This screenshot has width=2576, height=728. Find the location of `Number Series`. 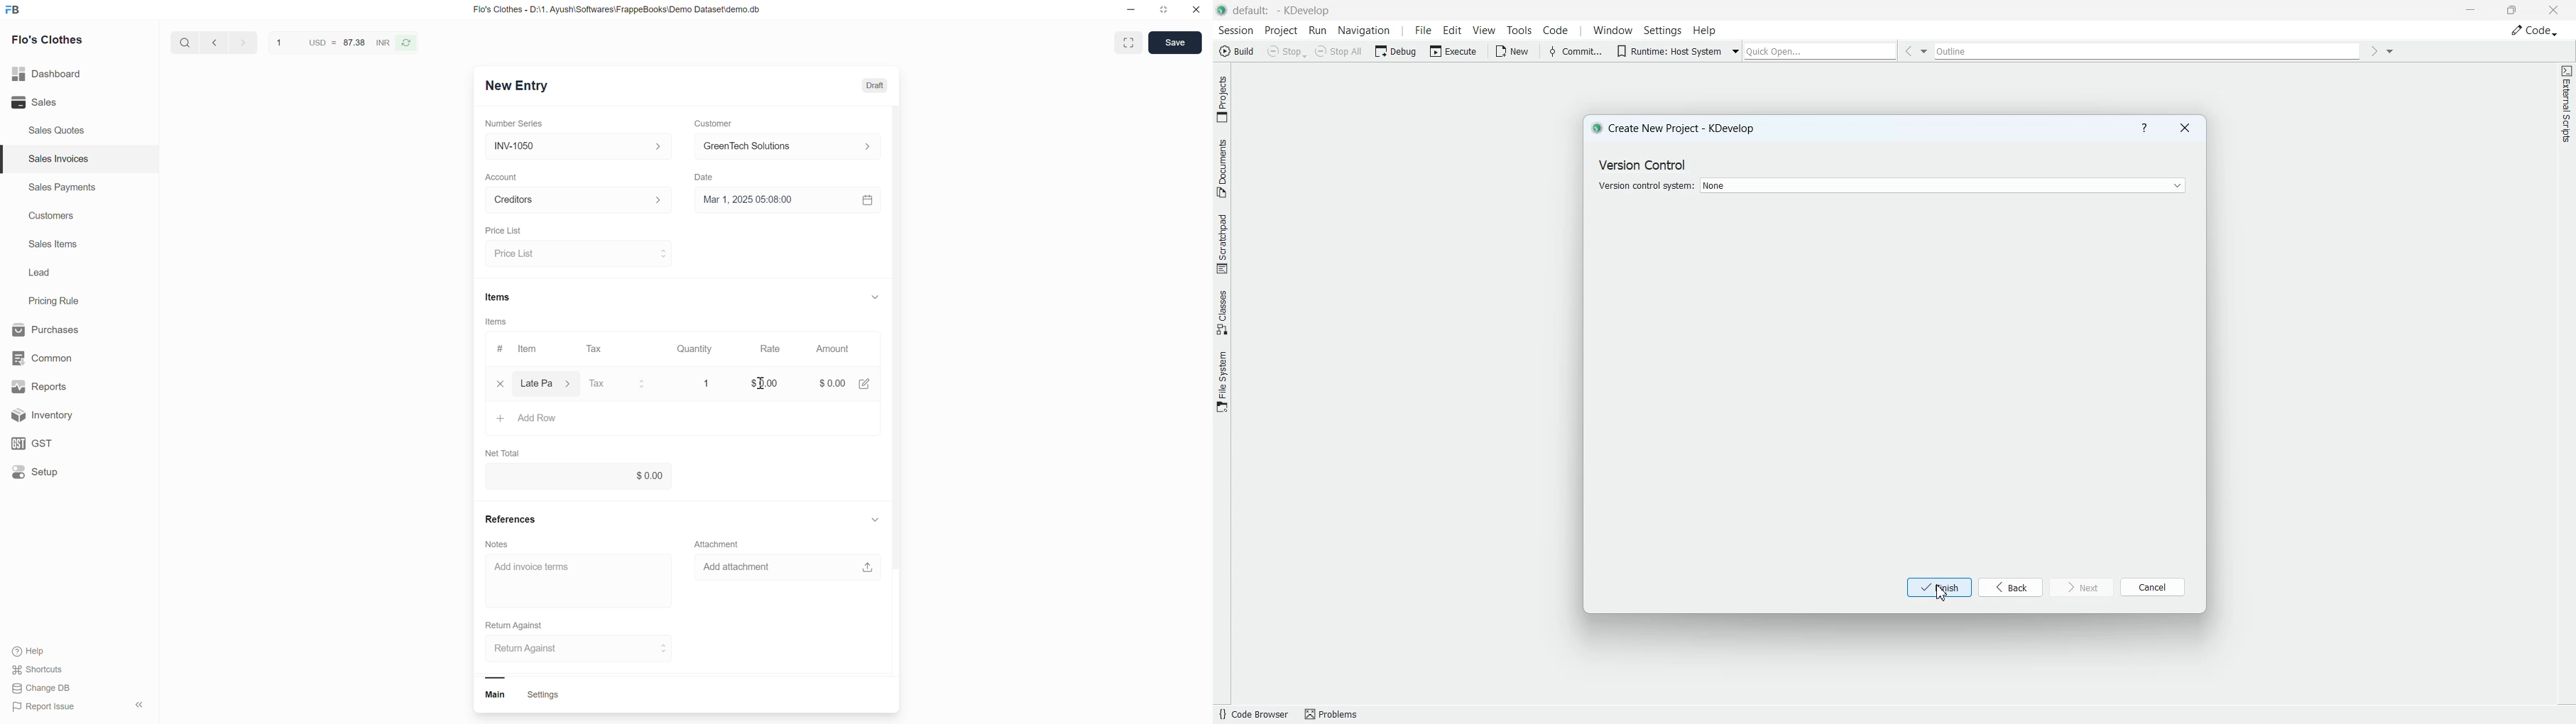

Number Series is located at coordinates (515, 125).